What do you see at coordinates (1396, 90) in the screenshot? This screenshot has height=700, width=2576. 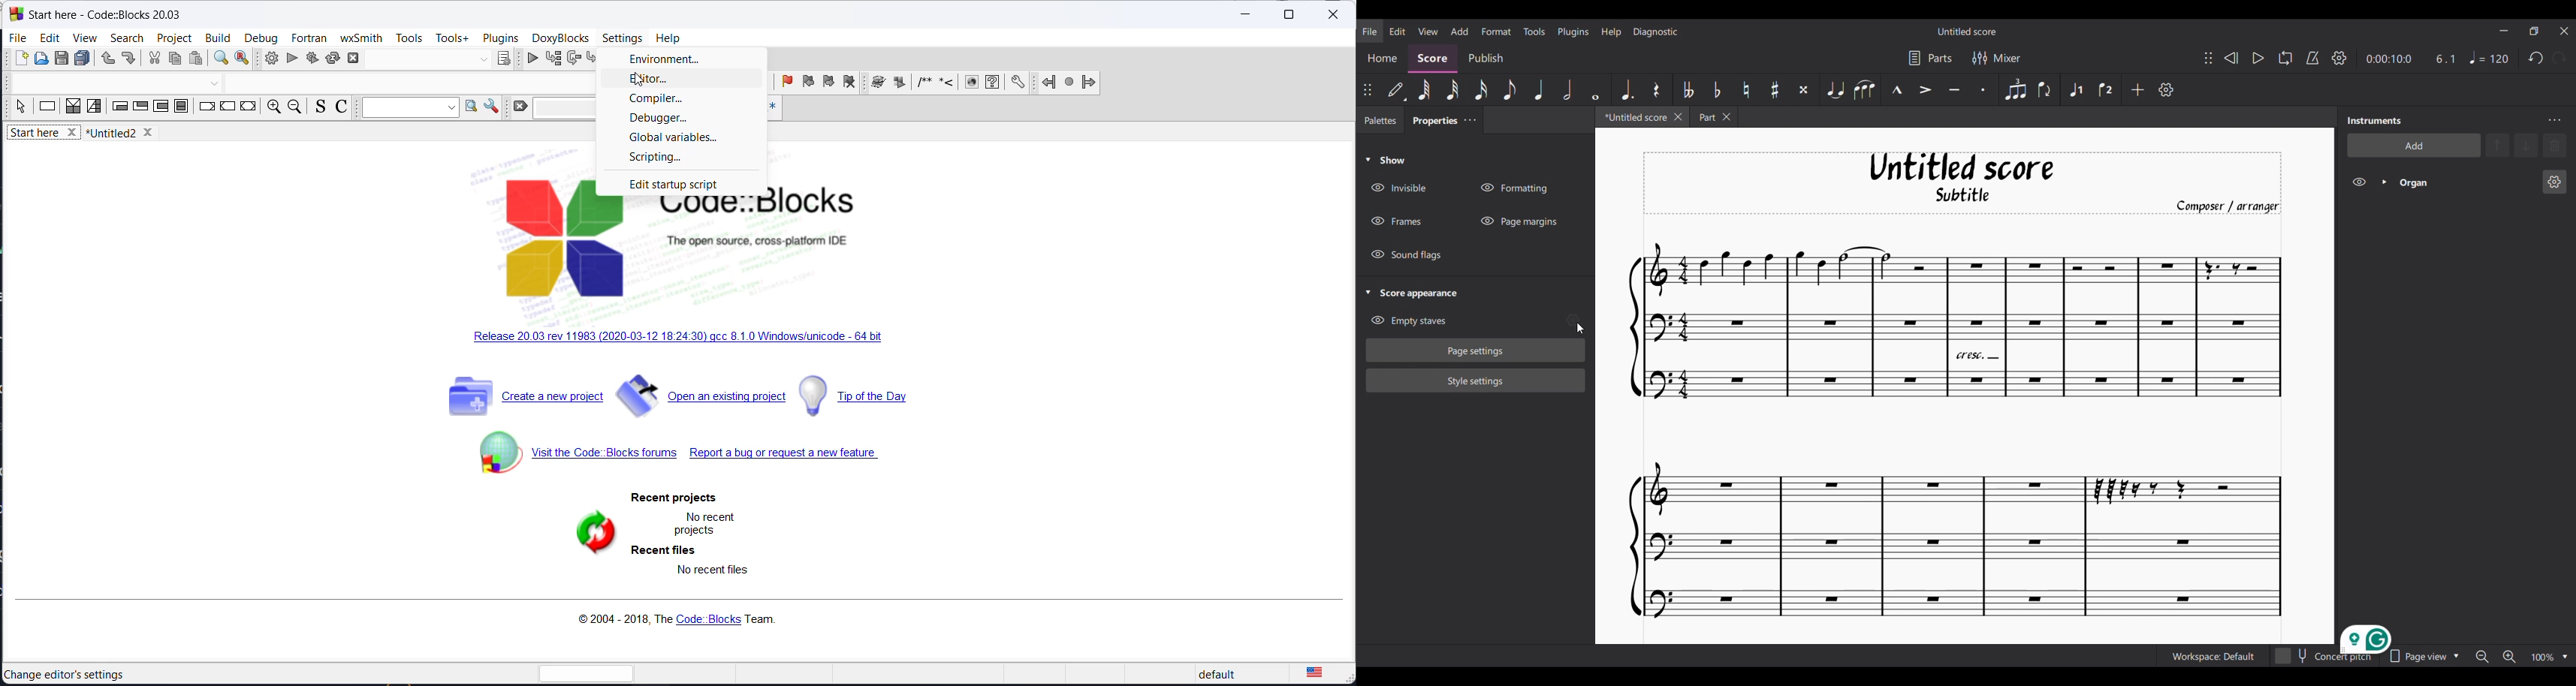 I see `Default` at bounding box center [1396, 90].